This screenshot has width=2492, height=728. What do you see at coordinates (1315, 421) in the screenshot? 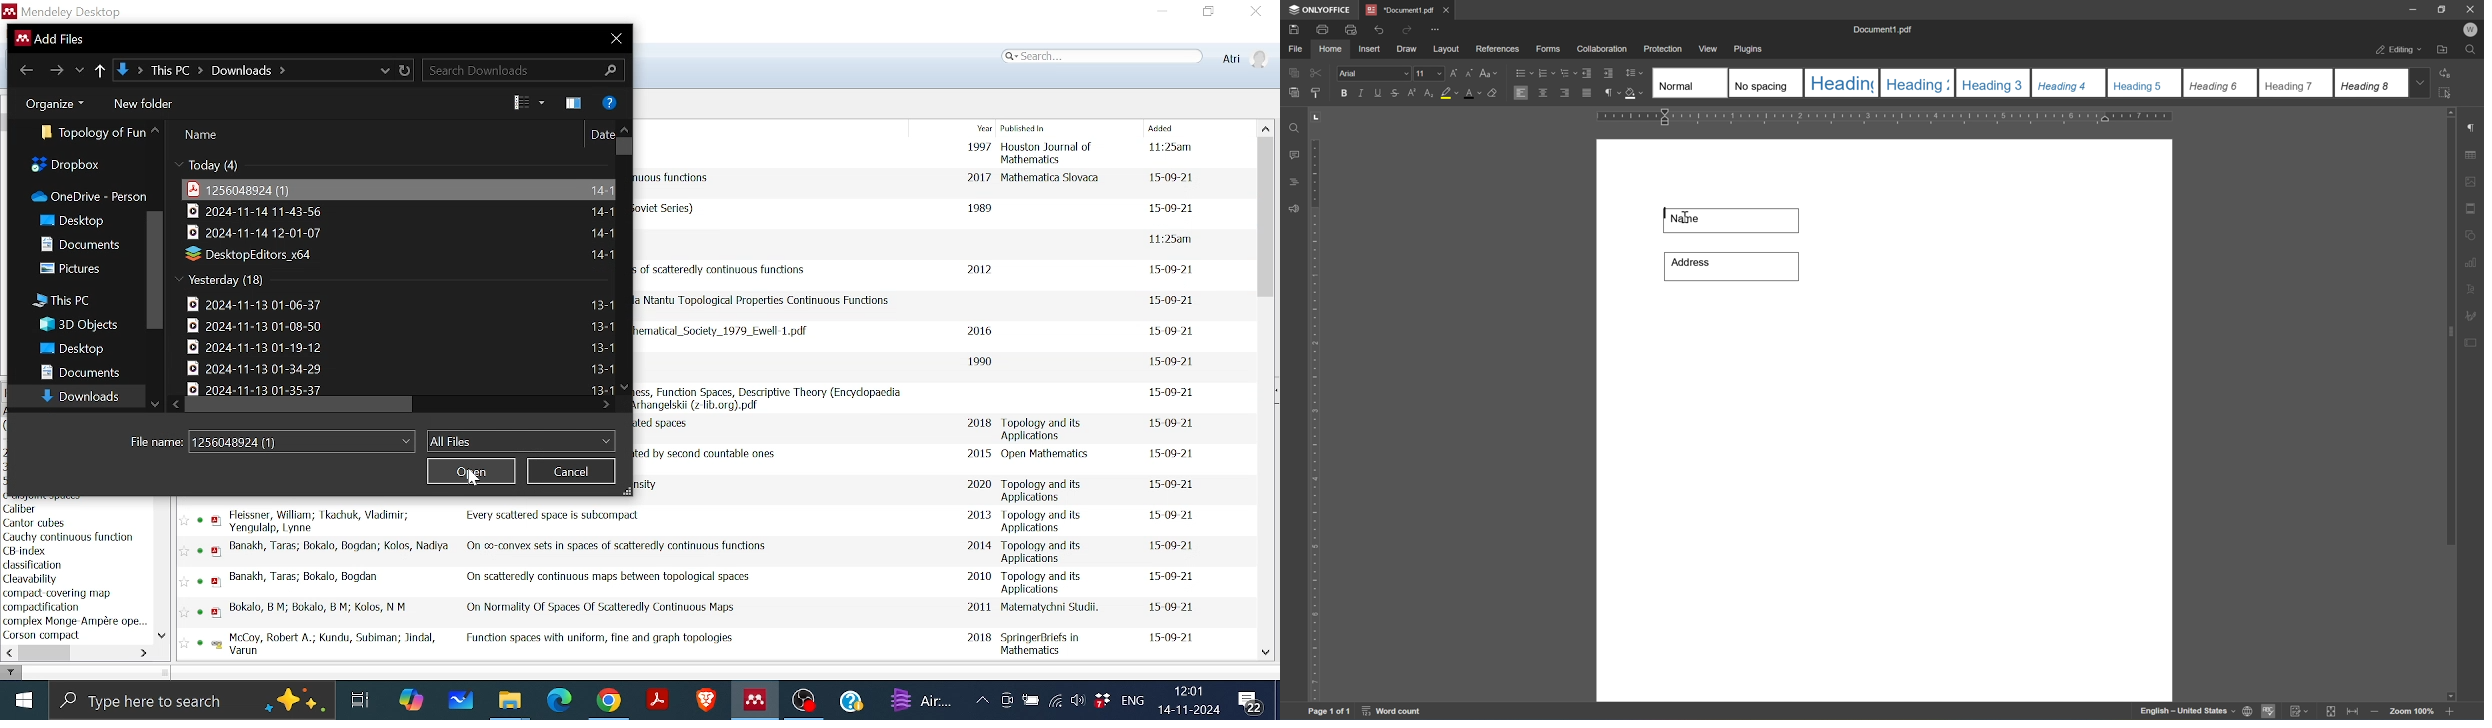
I see `ruler` at bounding box center [1315, 421].